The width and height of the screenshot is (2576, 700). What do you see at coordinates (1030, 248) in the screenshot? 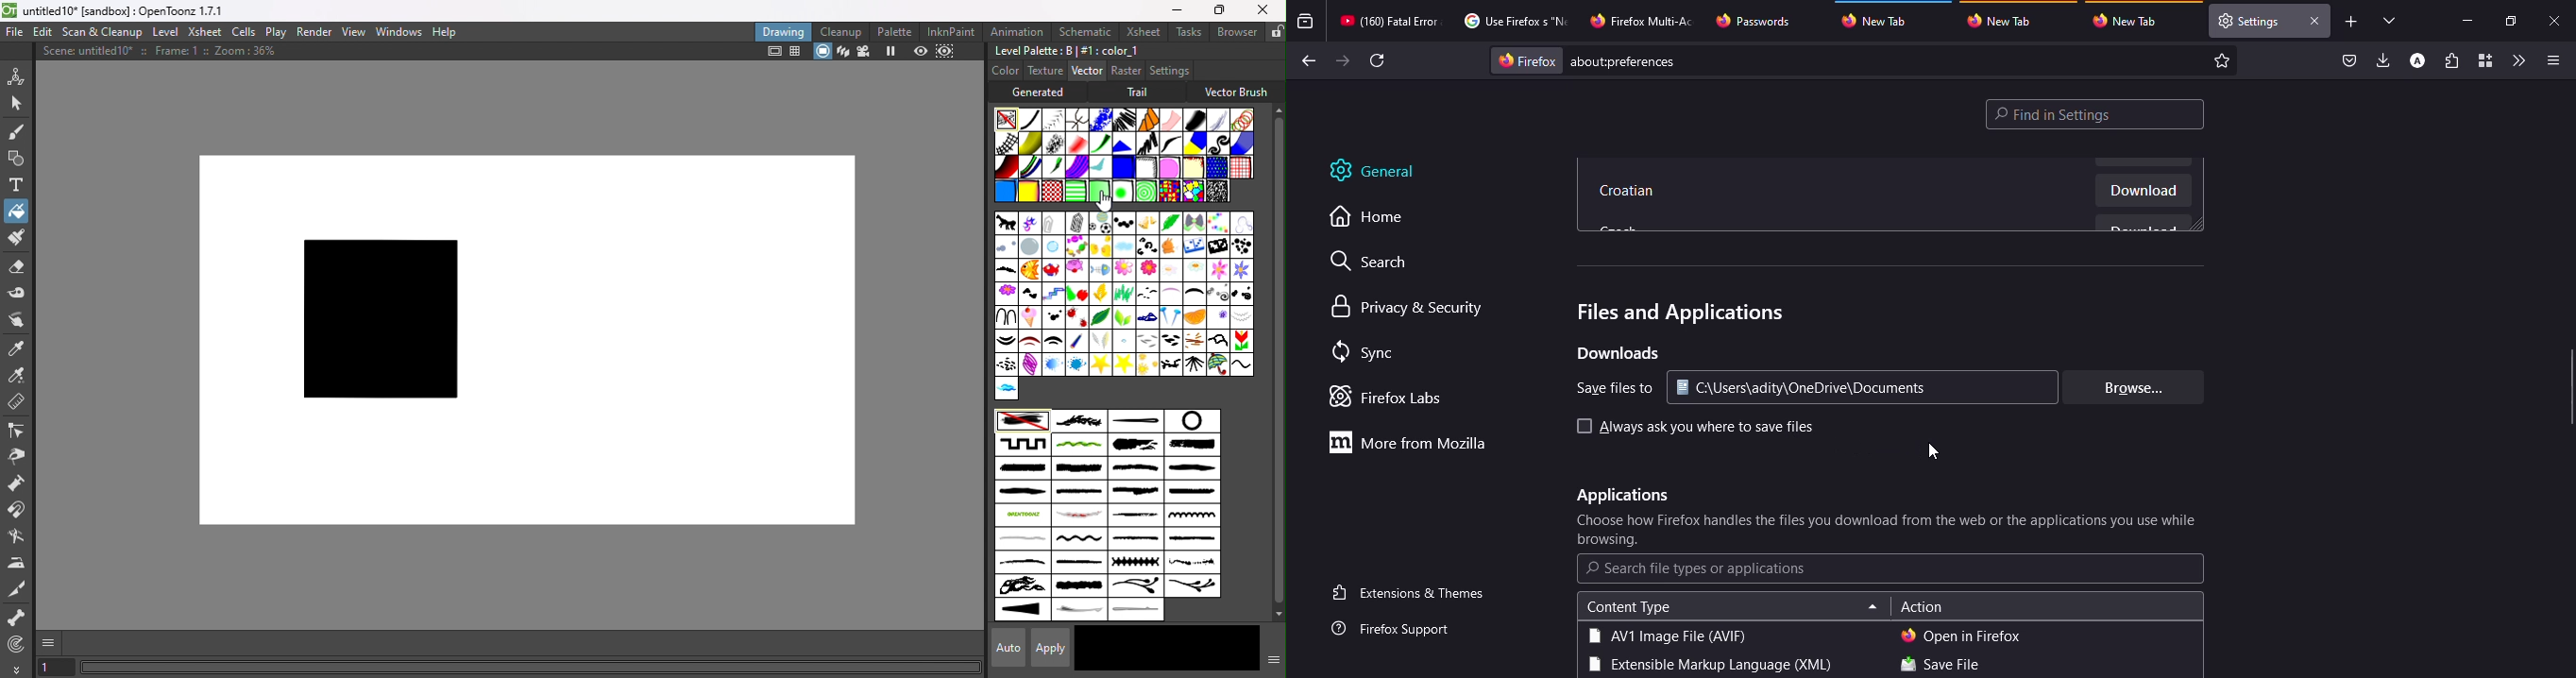
I see `Bubb2` at bounding box center [1030, 248].